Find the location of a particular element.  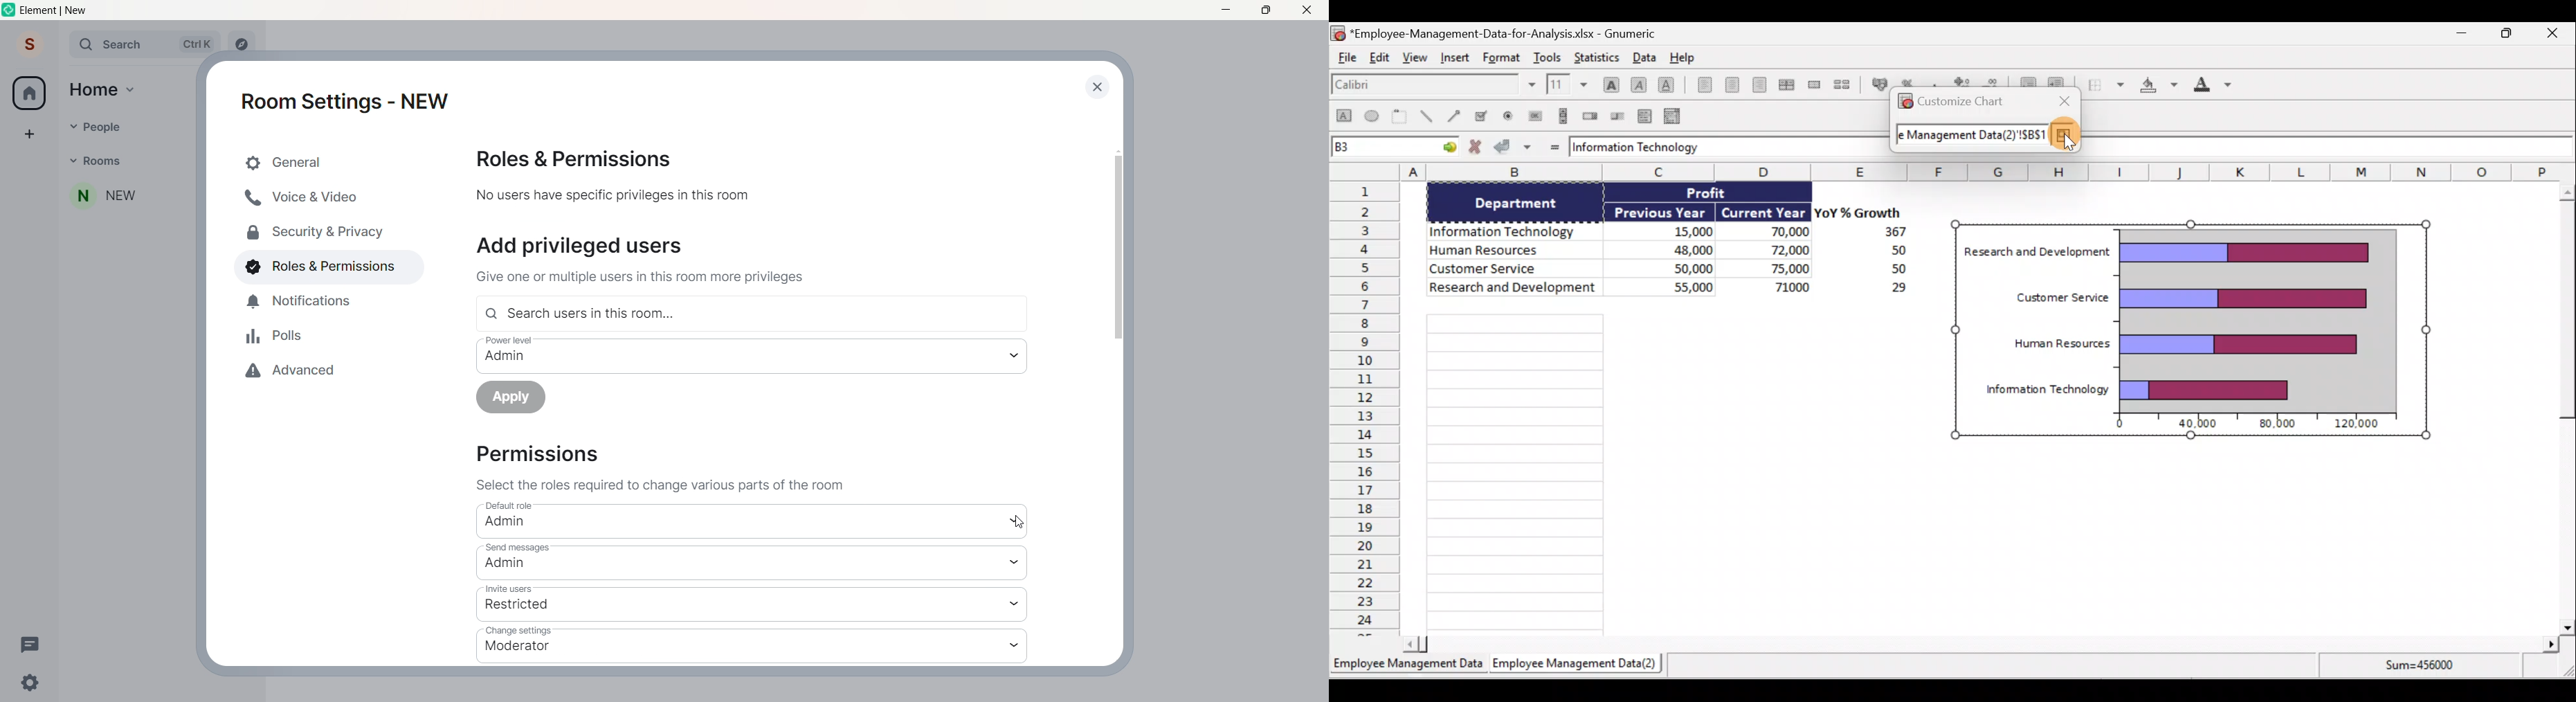

add users is located at coordinates (582, 244).